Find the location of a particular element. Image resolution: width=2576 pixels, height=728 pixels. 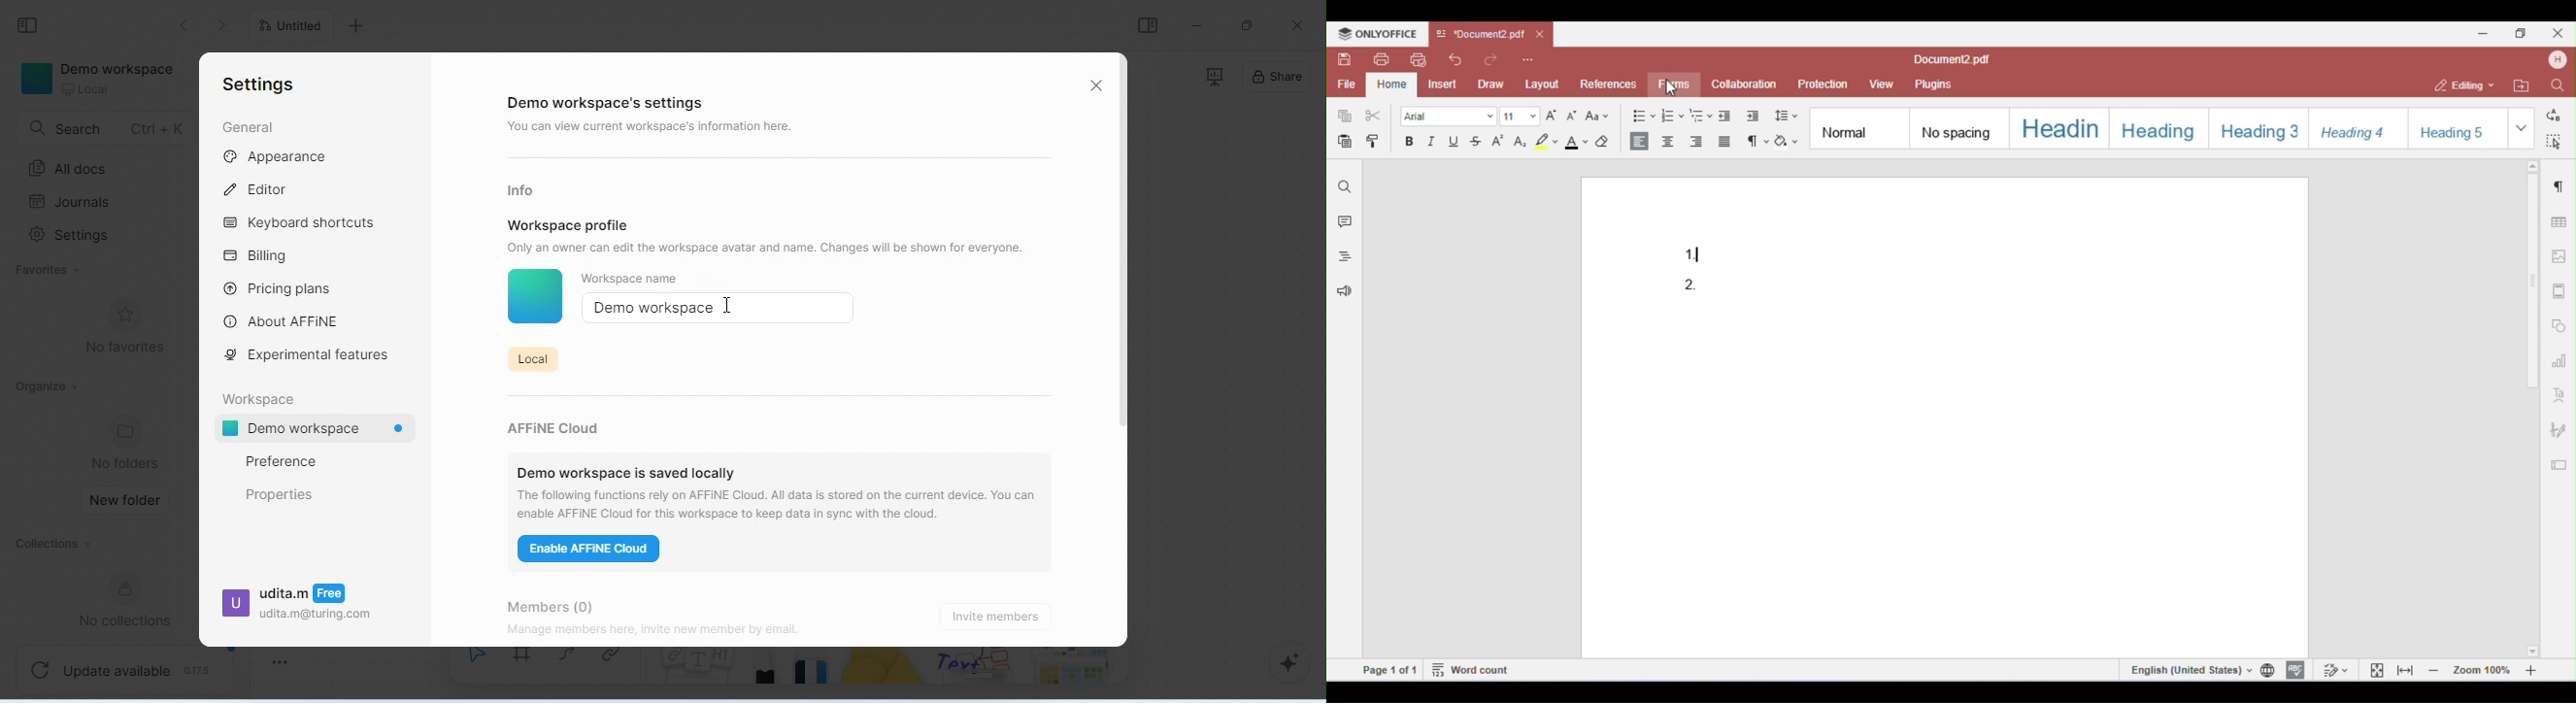

add new tab is located at coordinates (358, 26).